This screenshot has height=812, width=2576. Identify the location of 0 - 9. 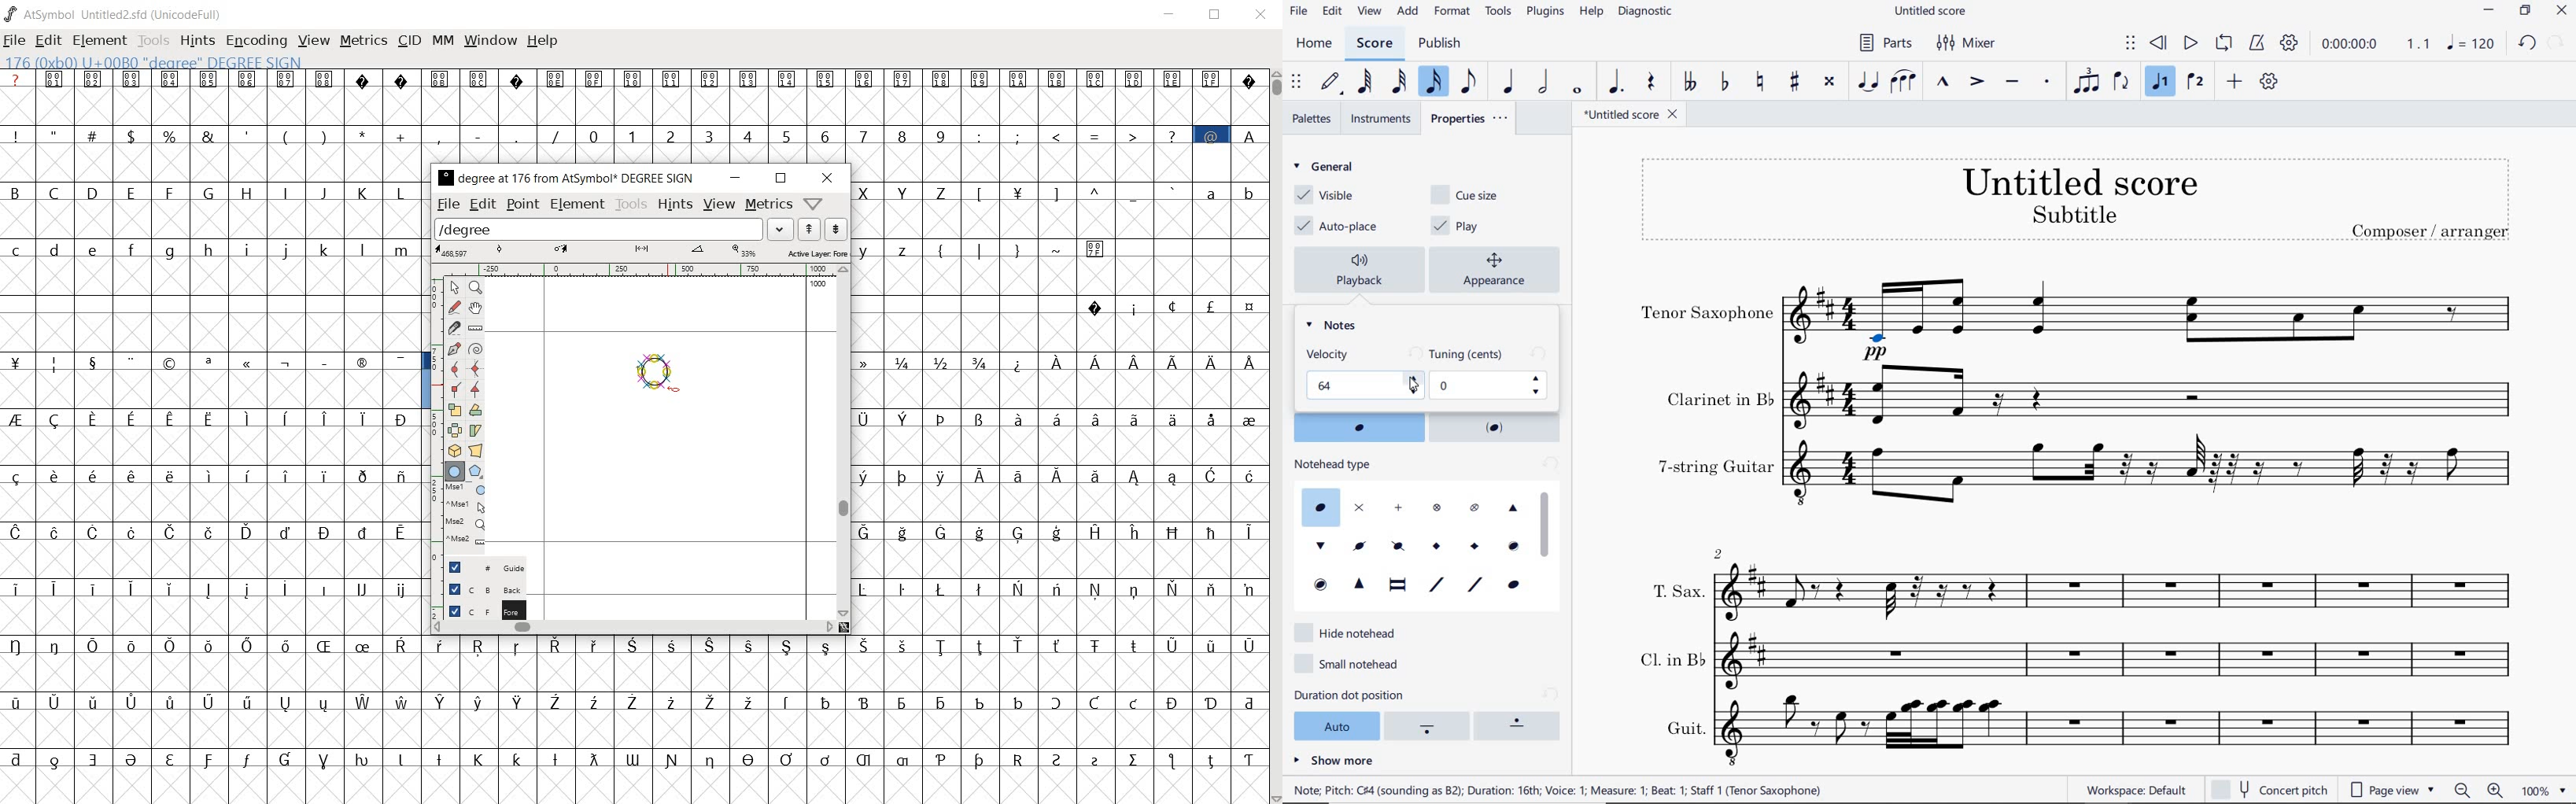
(764, 135).